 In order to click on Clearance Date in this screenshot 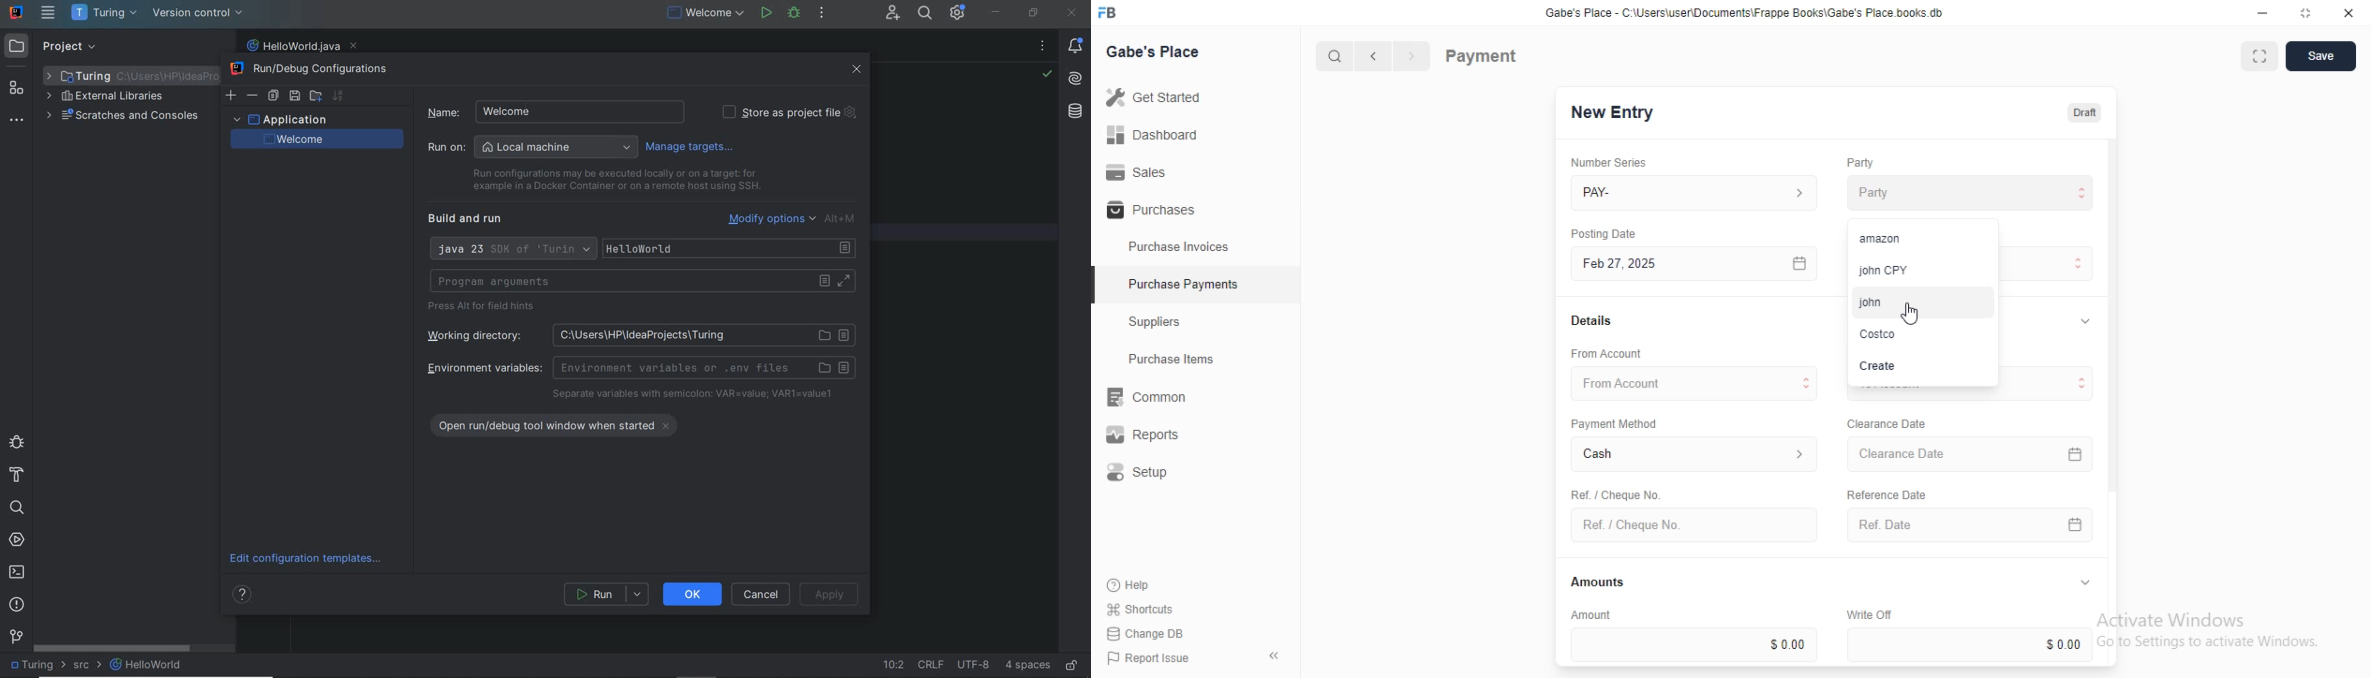, I will do `click(1885, 424)`.